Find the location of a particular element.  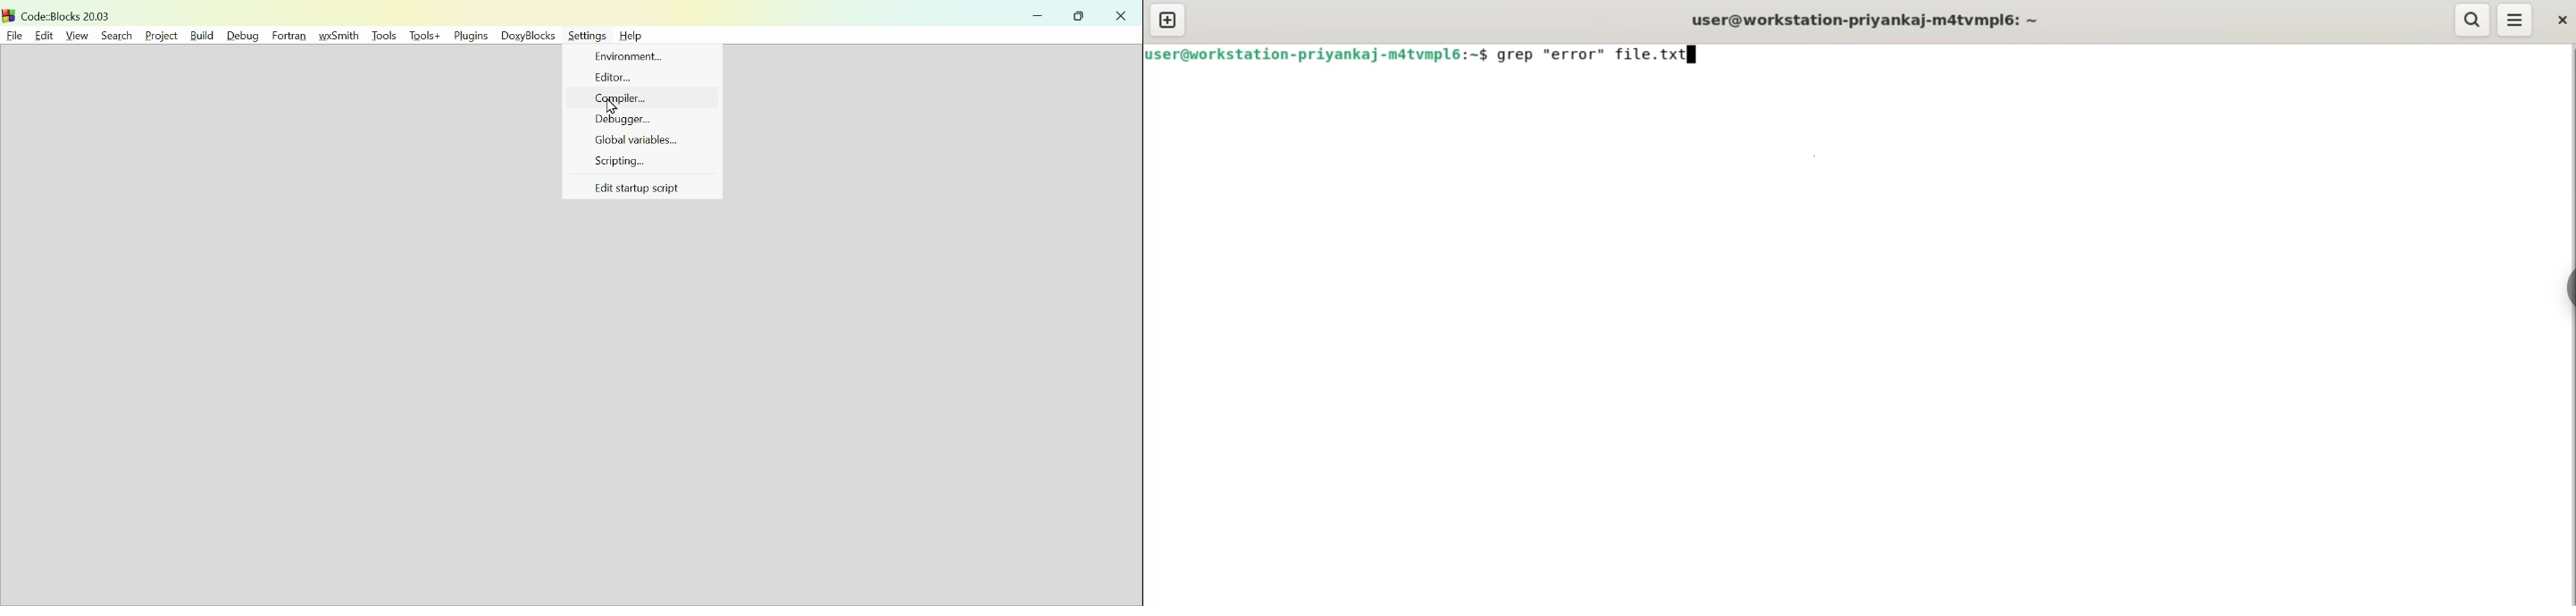

help is located at coordinates (637, 37).